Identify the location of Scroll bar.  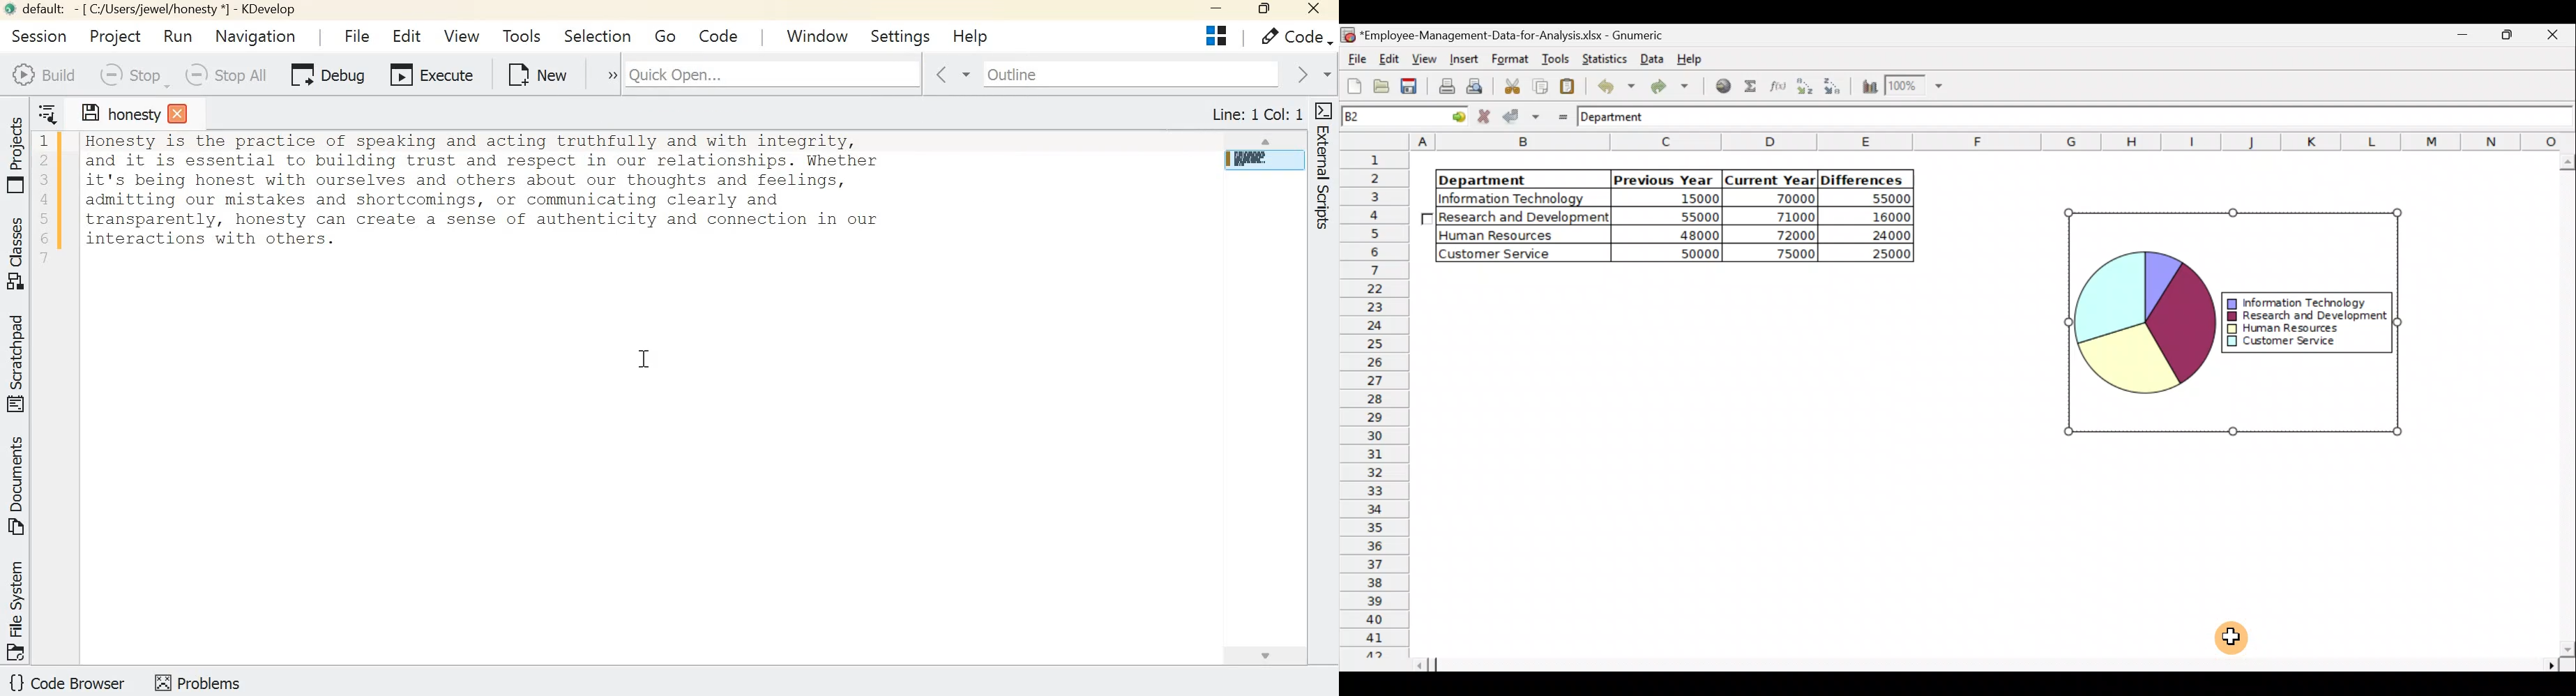
(1996, 666).